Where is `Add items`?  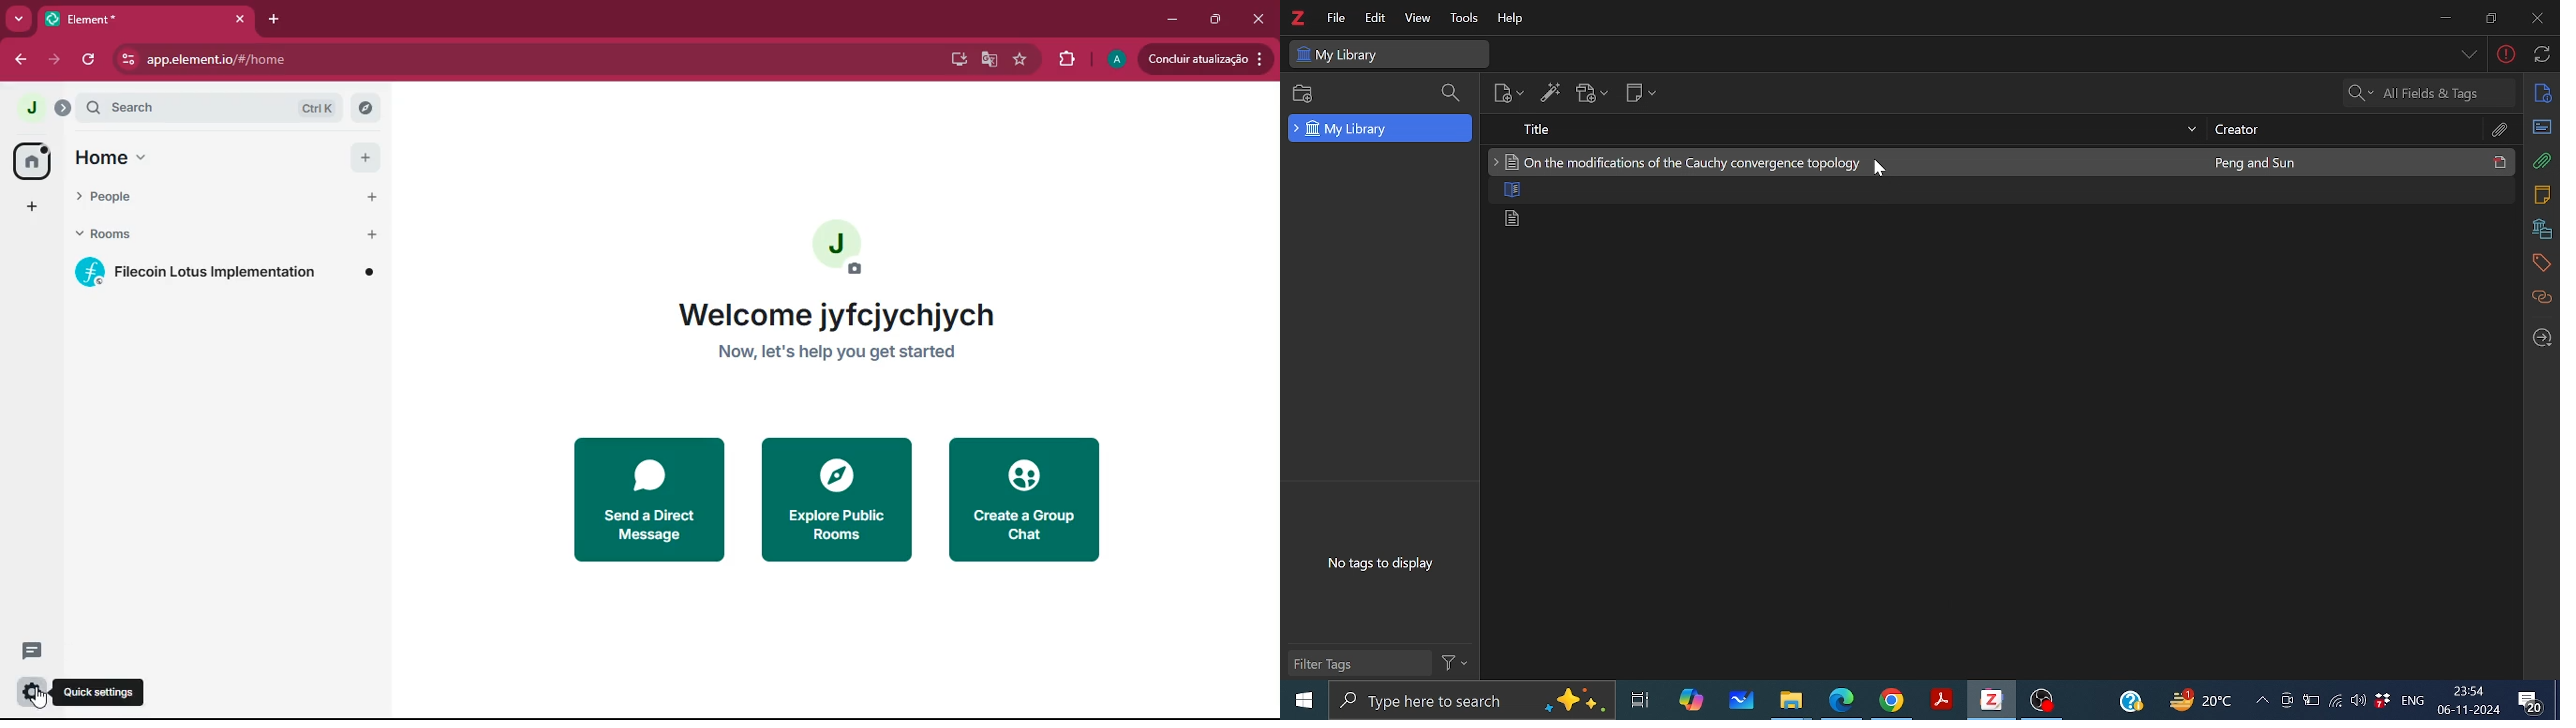 Add items is located at coordinates (1553, 96).